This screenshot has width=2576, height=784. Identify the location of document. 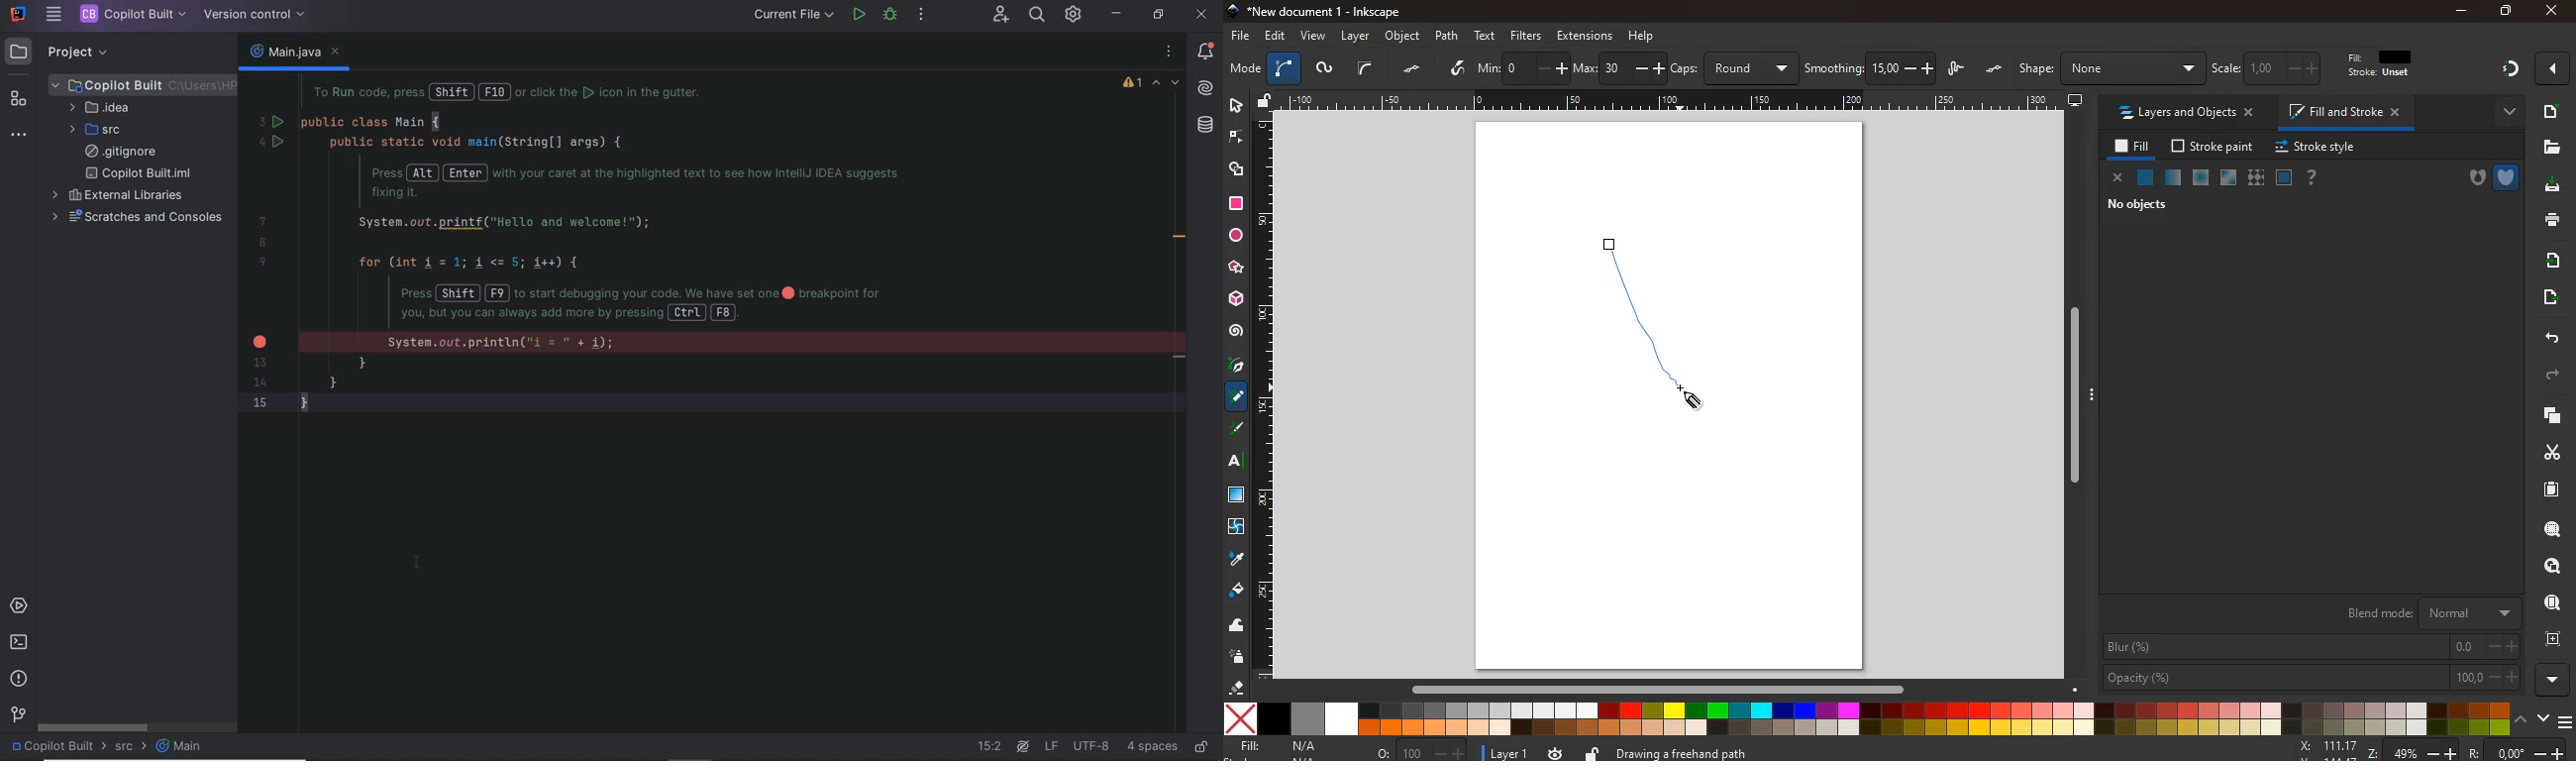
(2553, 489).